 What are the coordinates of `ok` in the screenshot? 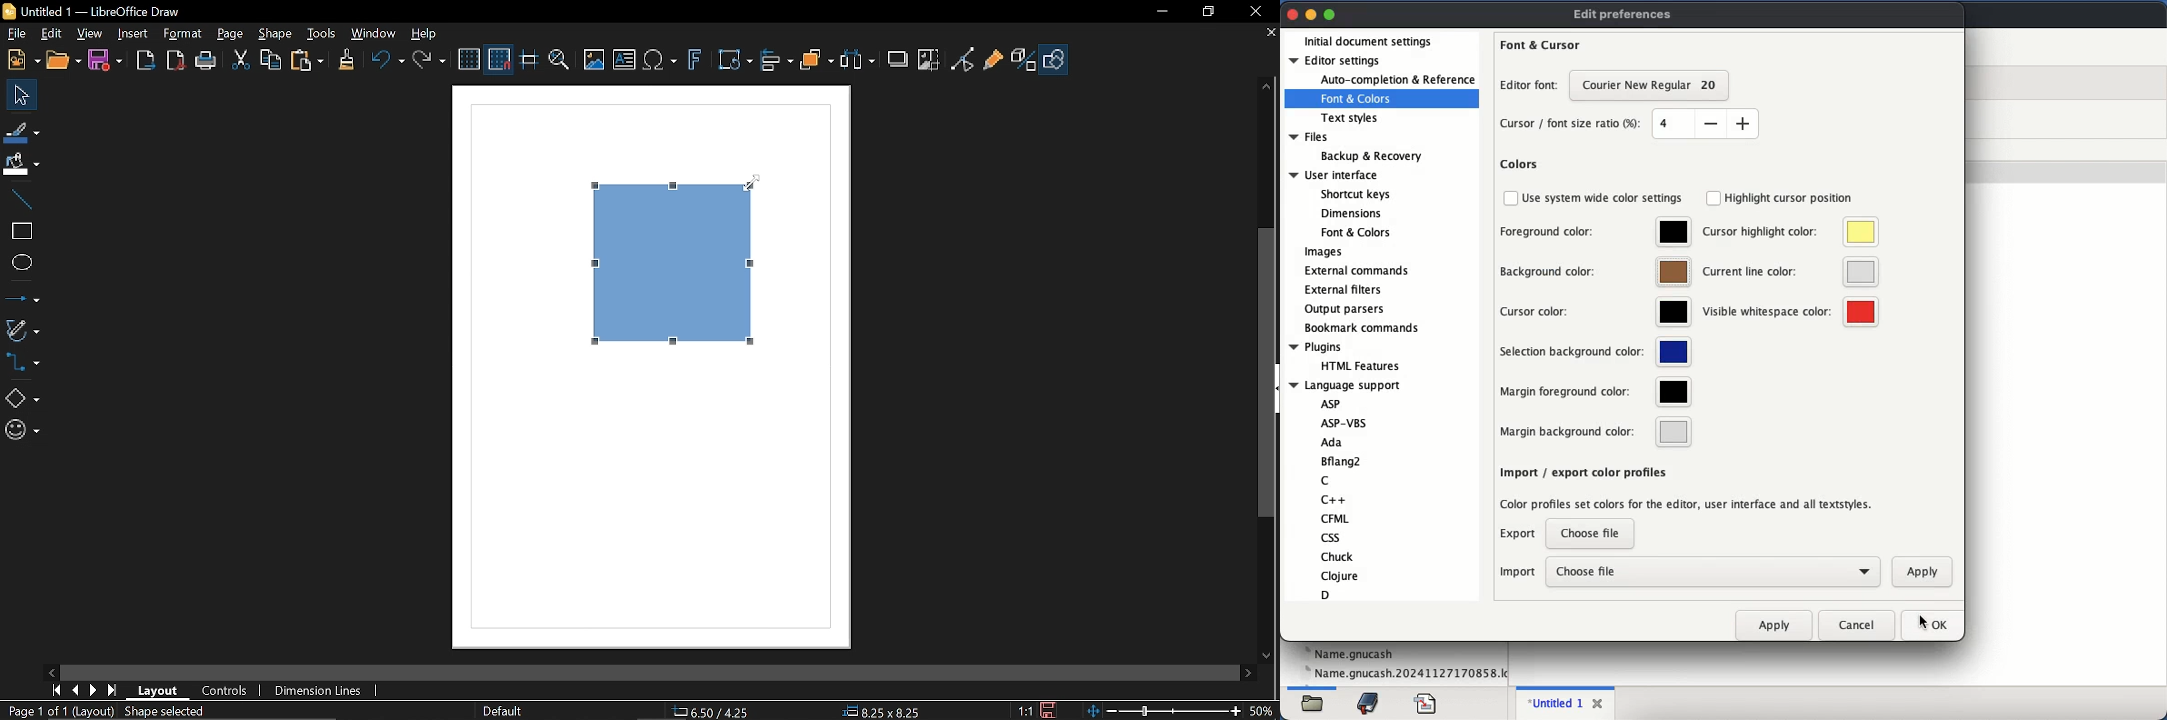 It's located at (1935, 625).